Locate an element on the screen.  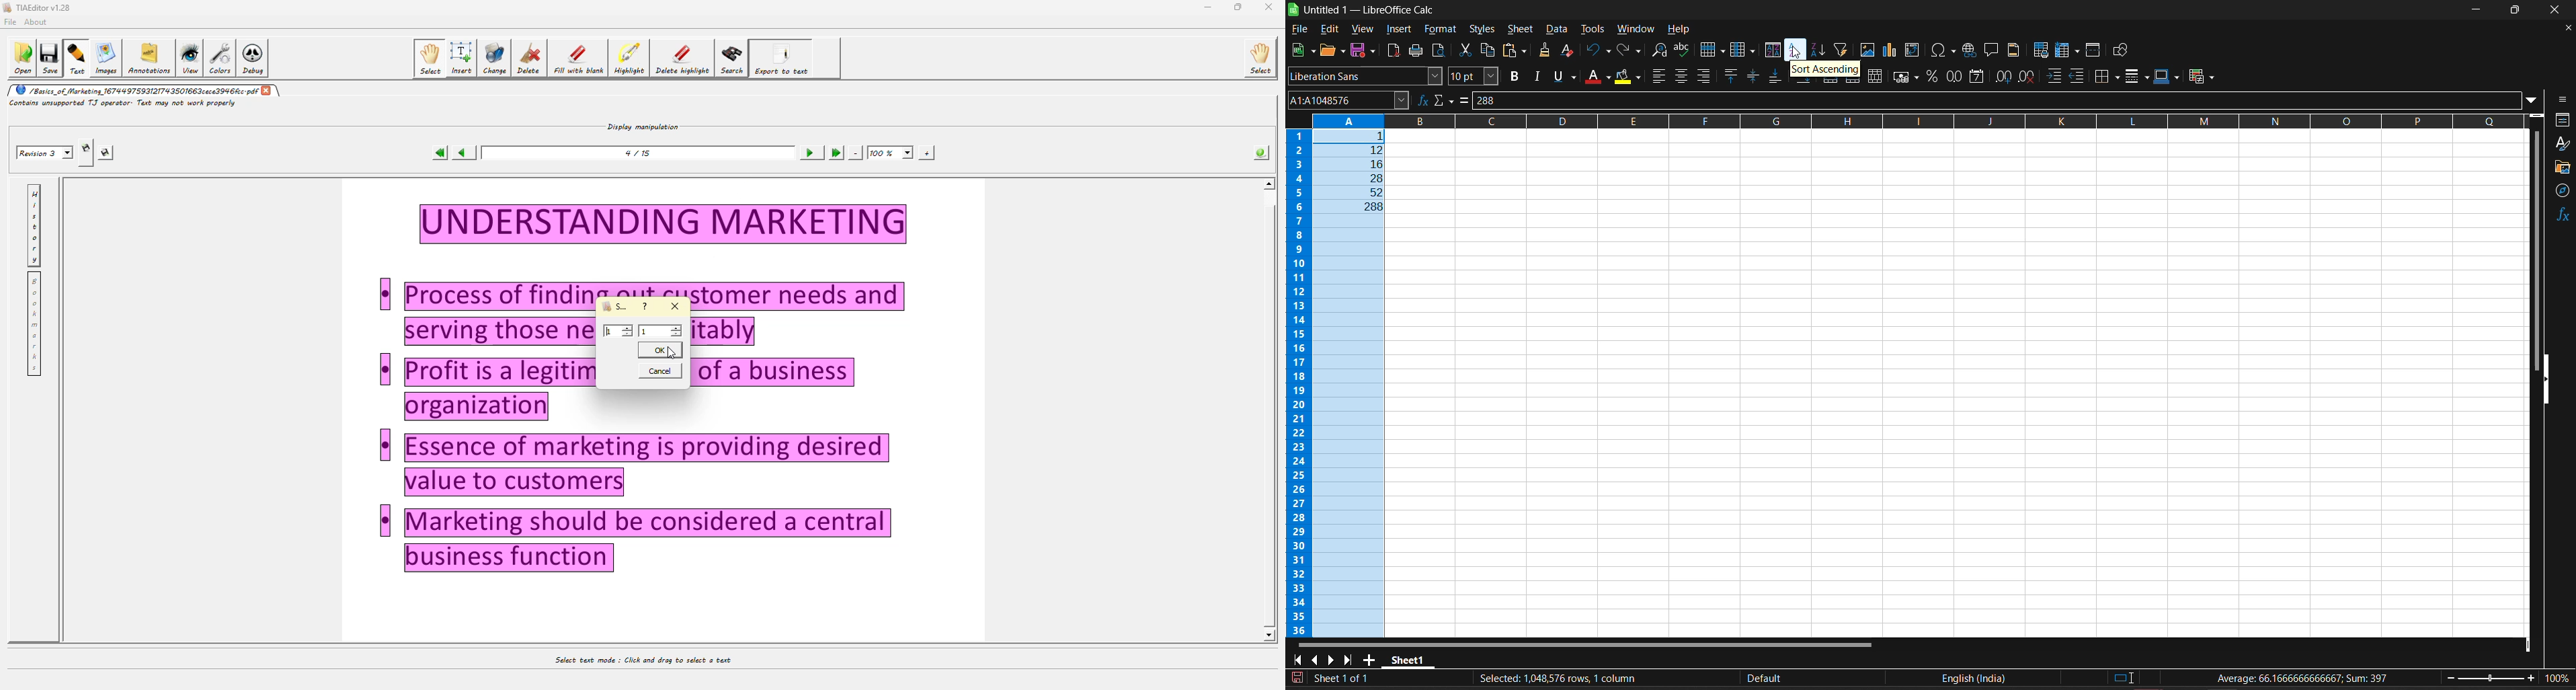
borders is located at coordinates (2107, 76).